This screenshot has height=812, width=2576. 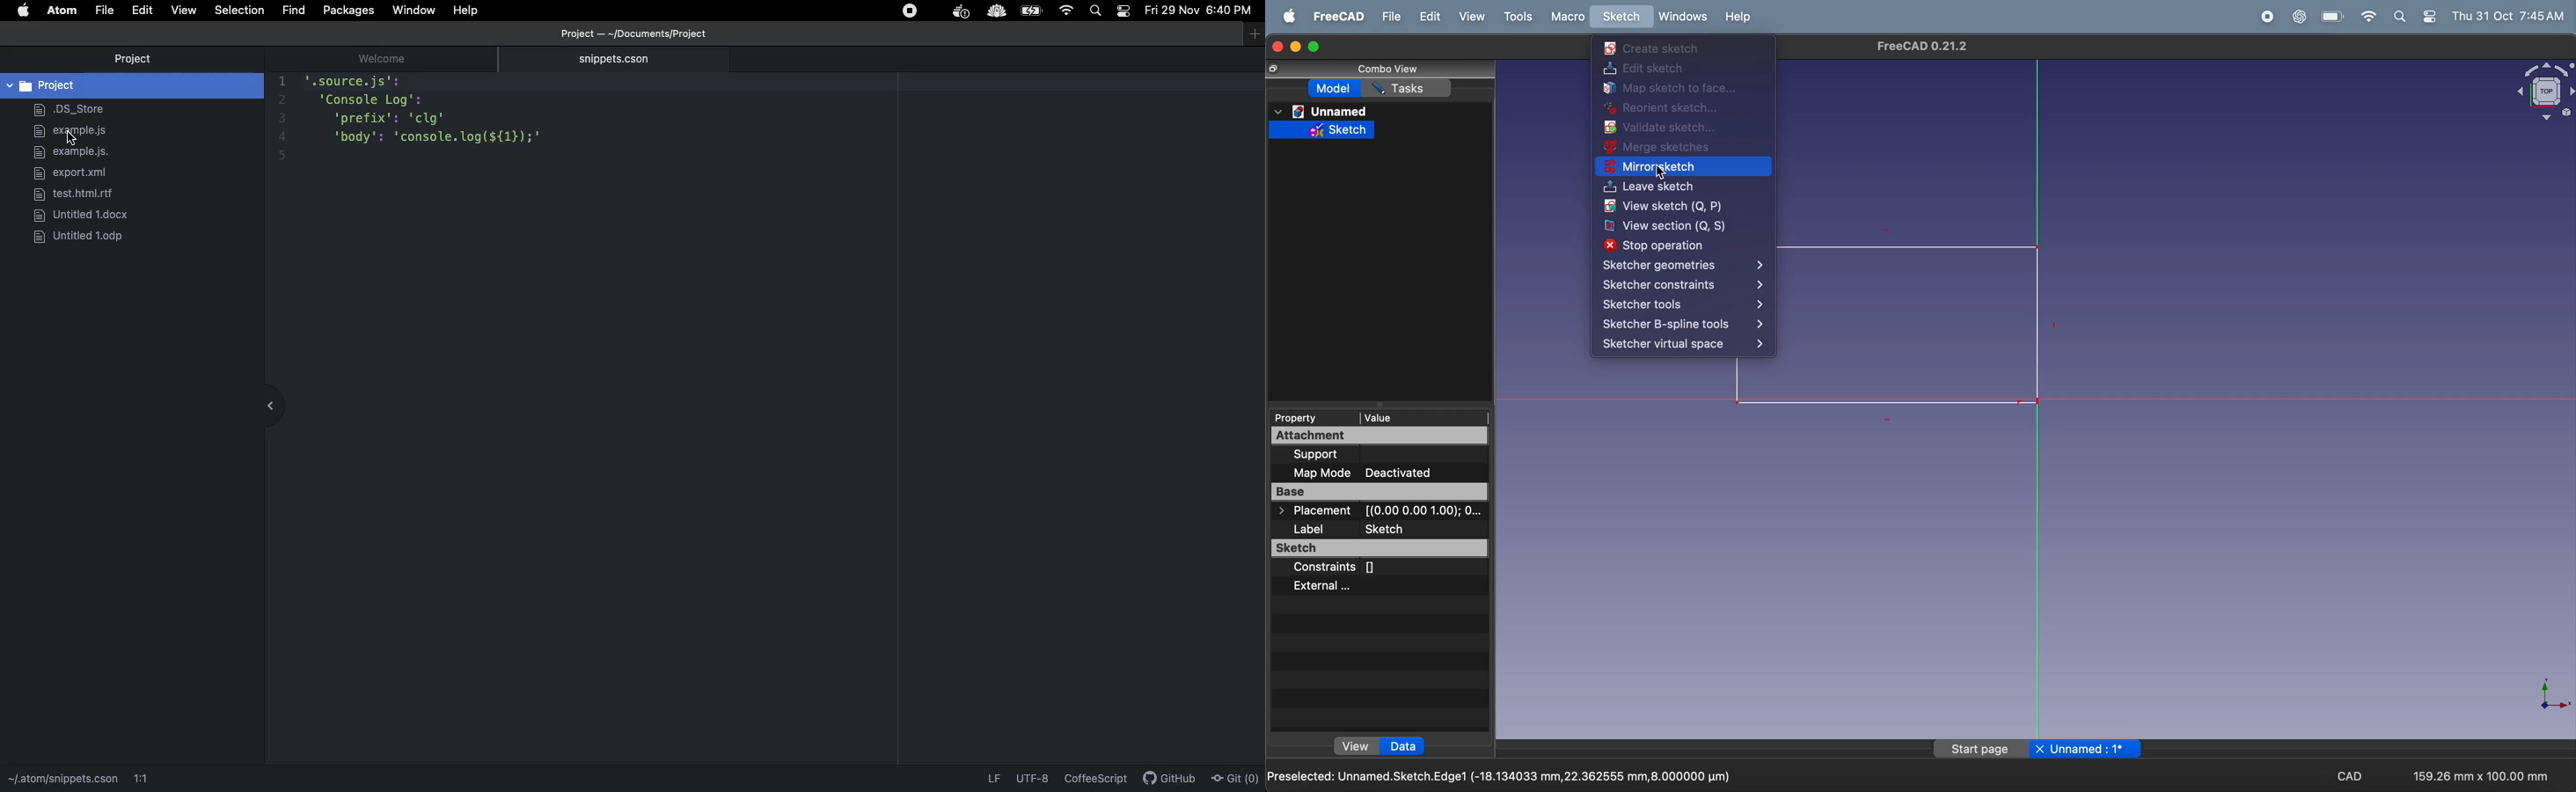 What do you see at coordinates (996, 13) in the screenshot?
I see `extension` at bounding box center [996, 13].